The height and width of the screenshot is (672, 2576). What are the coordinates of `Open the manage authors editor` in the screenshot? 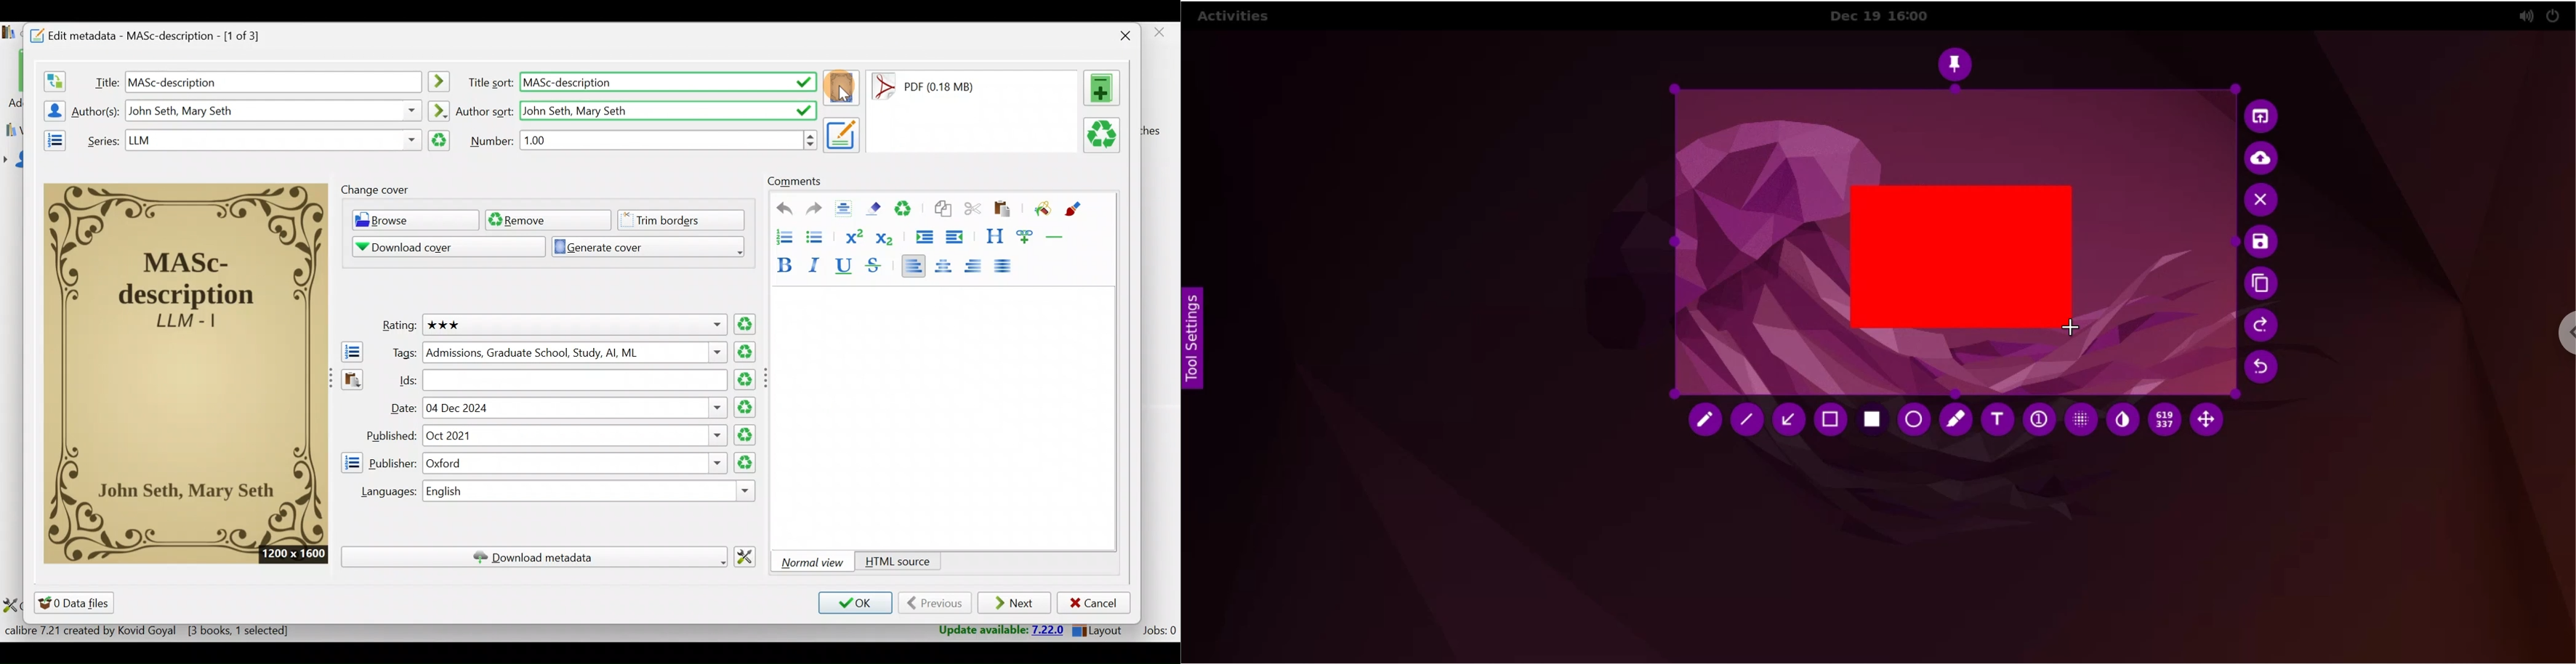 It's located at (51, 109).